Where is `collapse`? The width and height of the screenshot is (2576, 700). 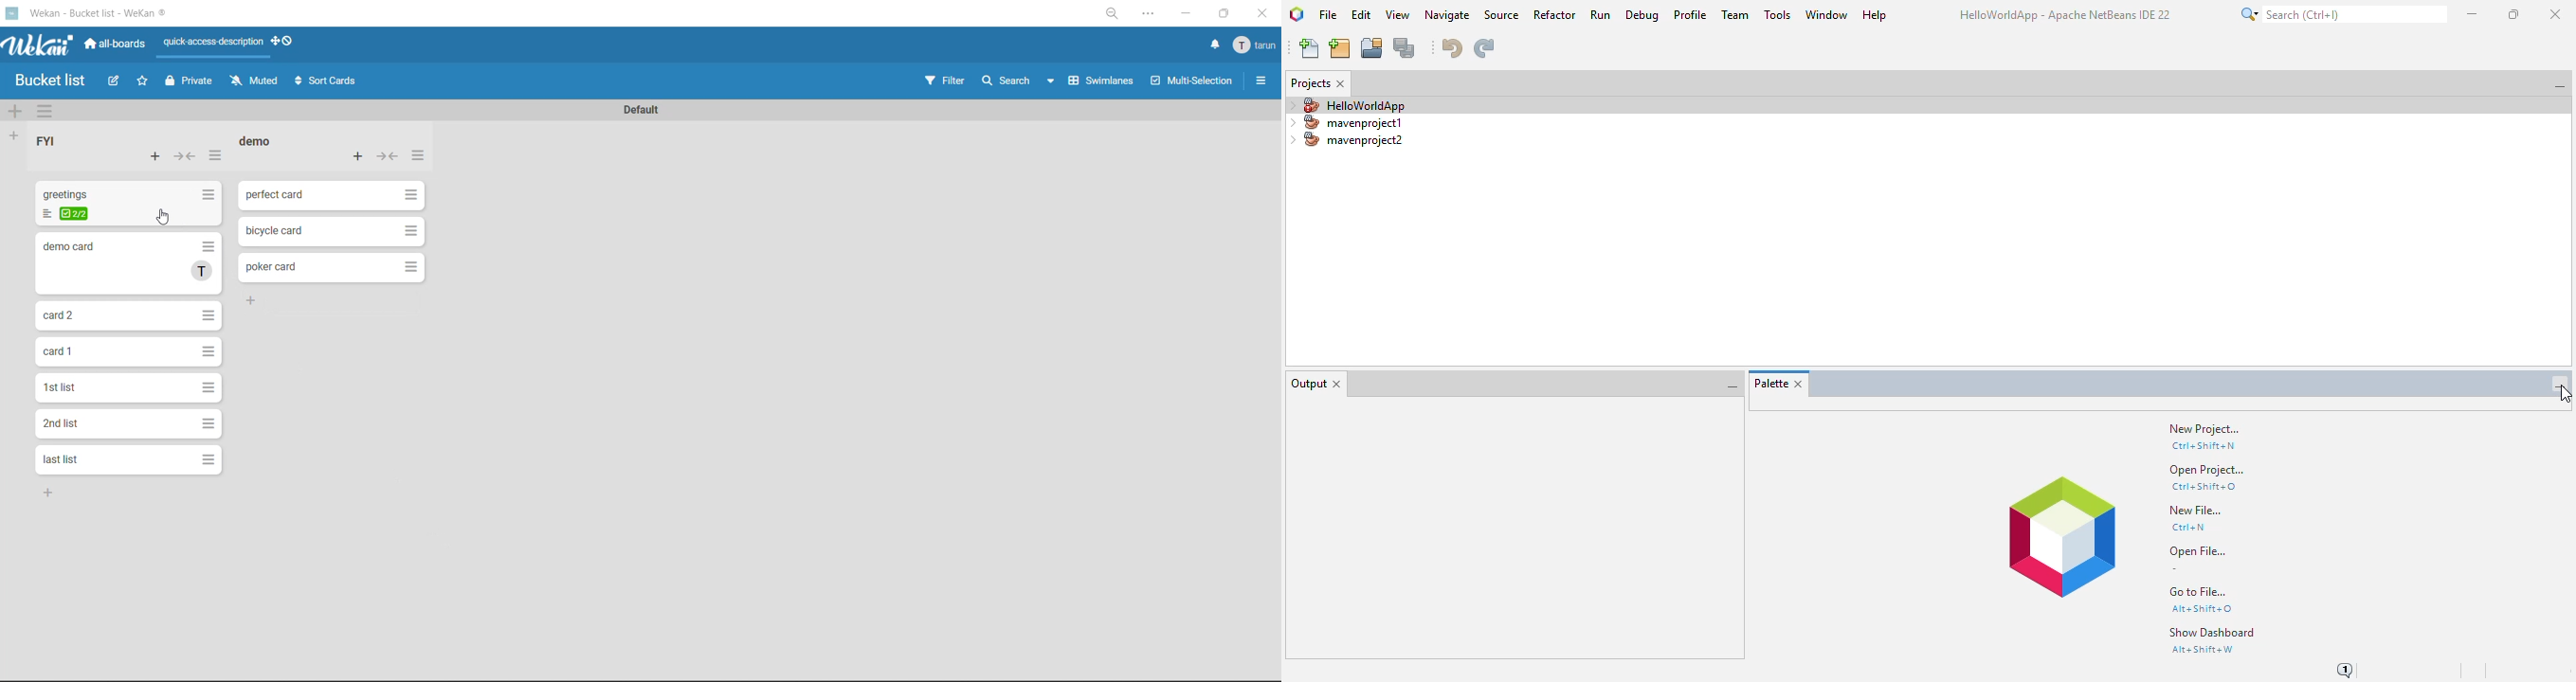
collapse is located at coordinates (185, 156).